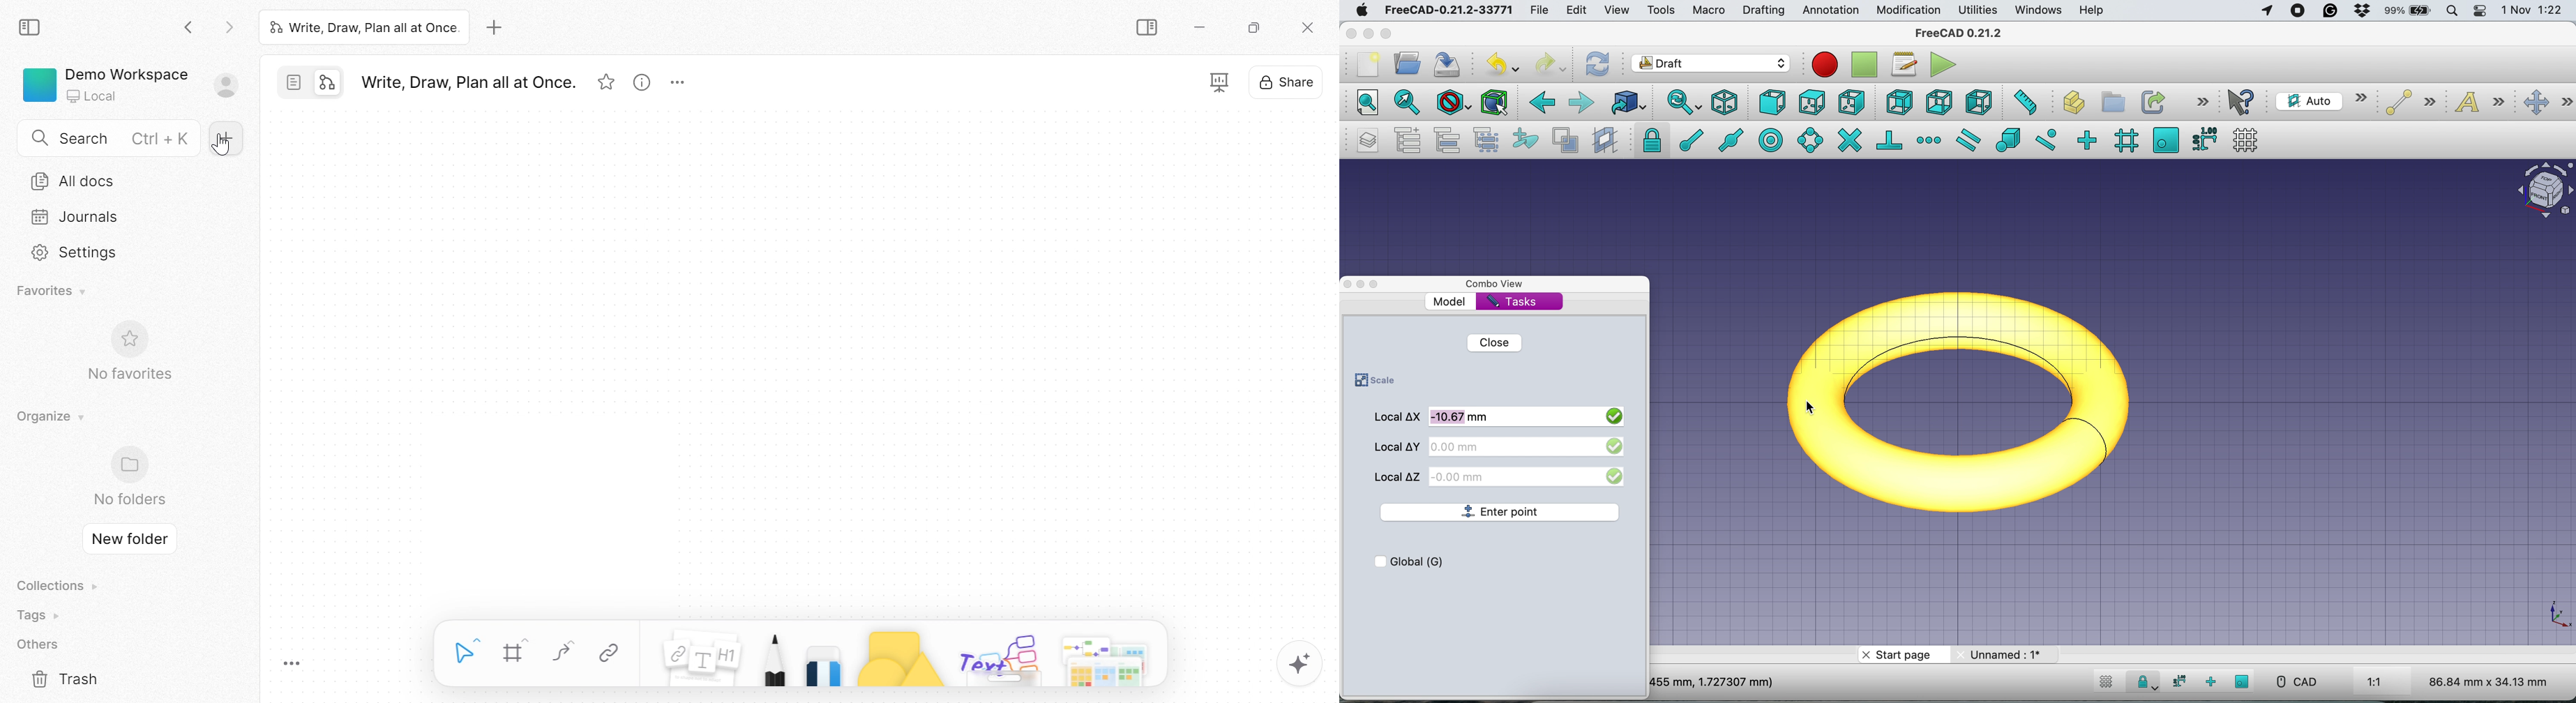 The height and width of the screenshot is (728, 2576). Describe the element at coordinates (1627, 102) in the screenshot. I see `go to linked object` at that location.